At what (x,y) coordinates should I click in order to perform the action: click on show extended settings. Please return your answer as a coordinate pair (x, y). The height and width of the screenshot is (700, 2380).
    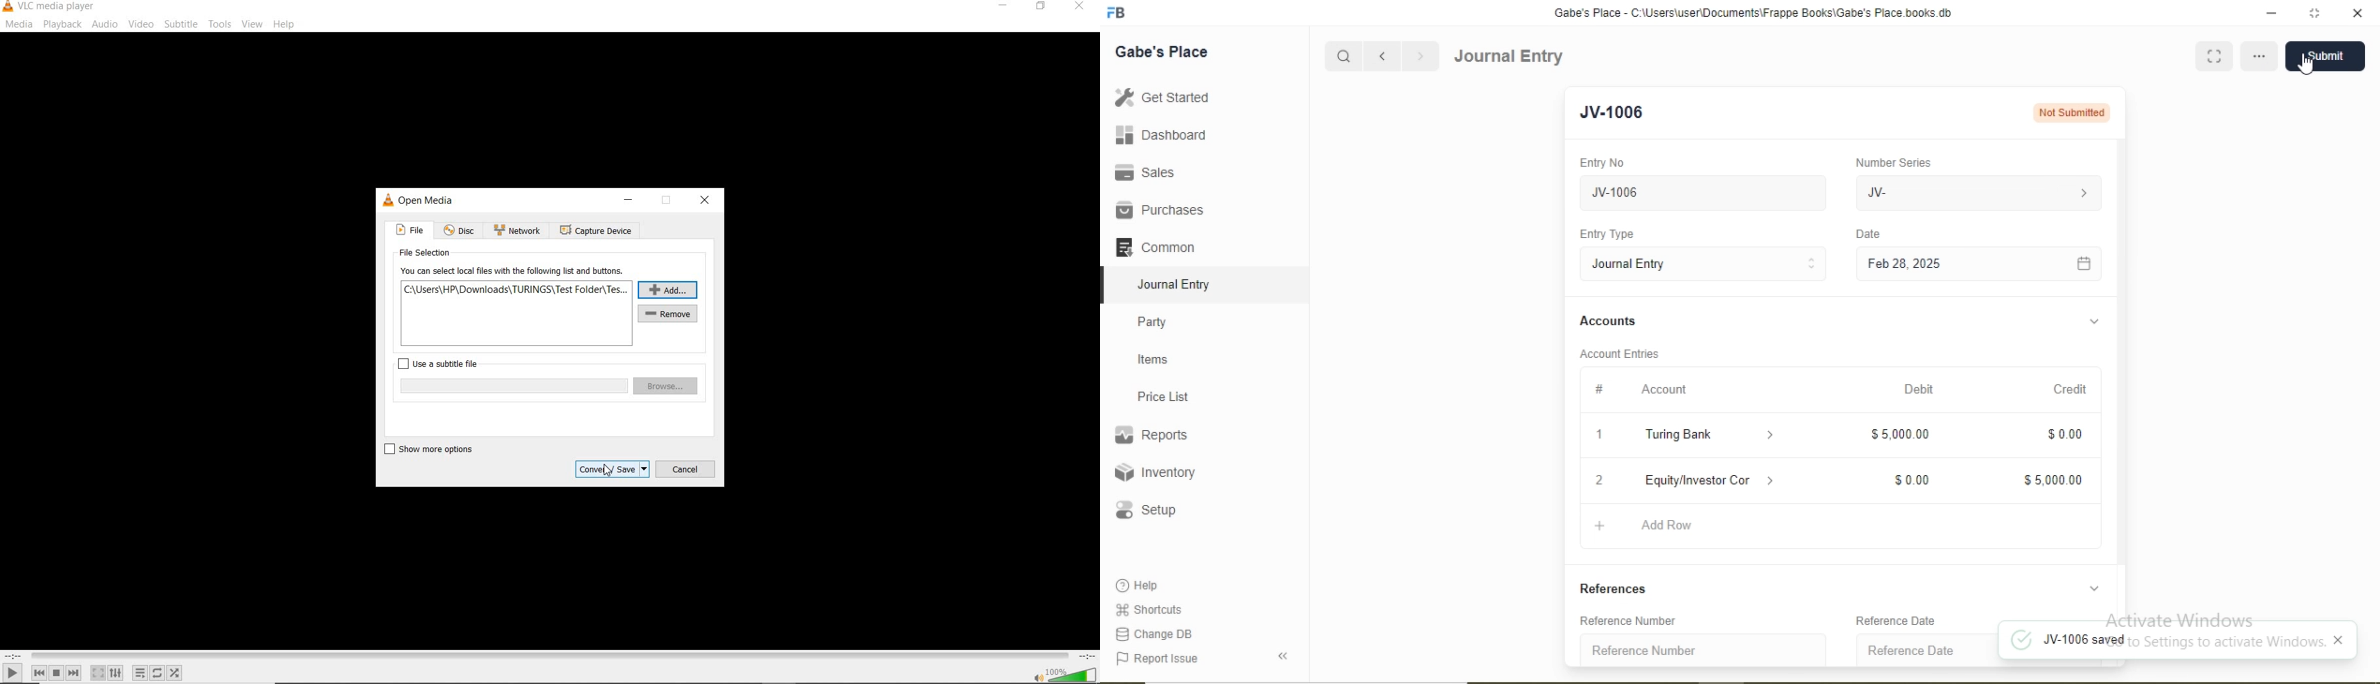
    Looking at the image, I should click on (115, 673).